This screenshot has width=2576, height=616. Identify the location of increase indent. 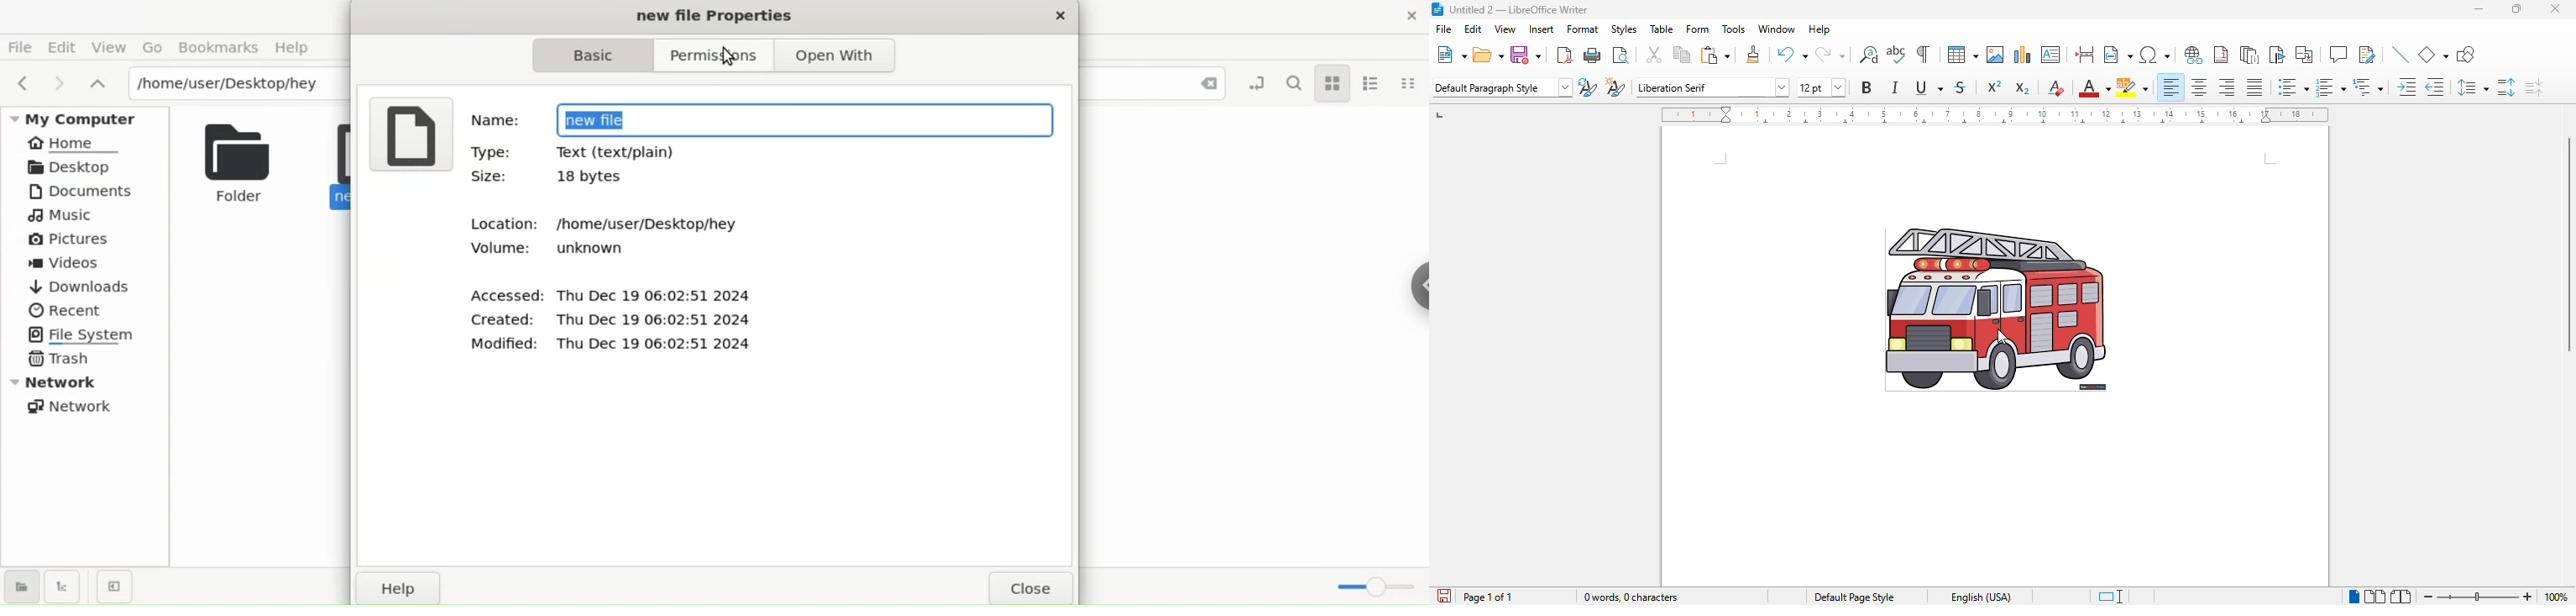
(2406, 87).